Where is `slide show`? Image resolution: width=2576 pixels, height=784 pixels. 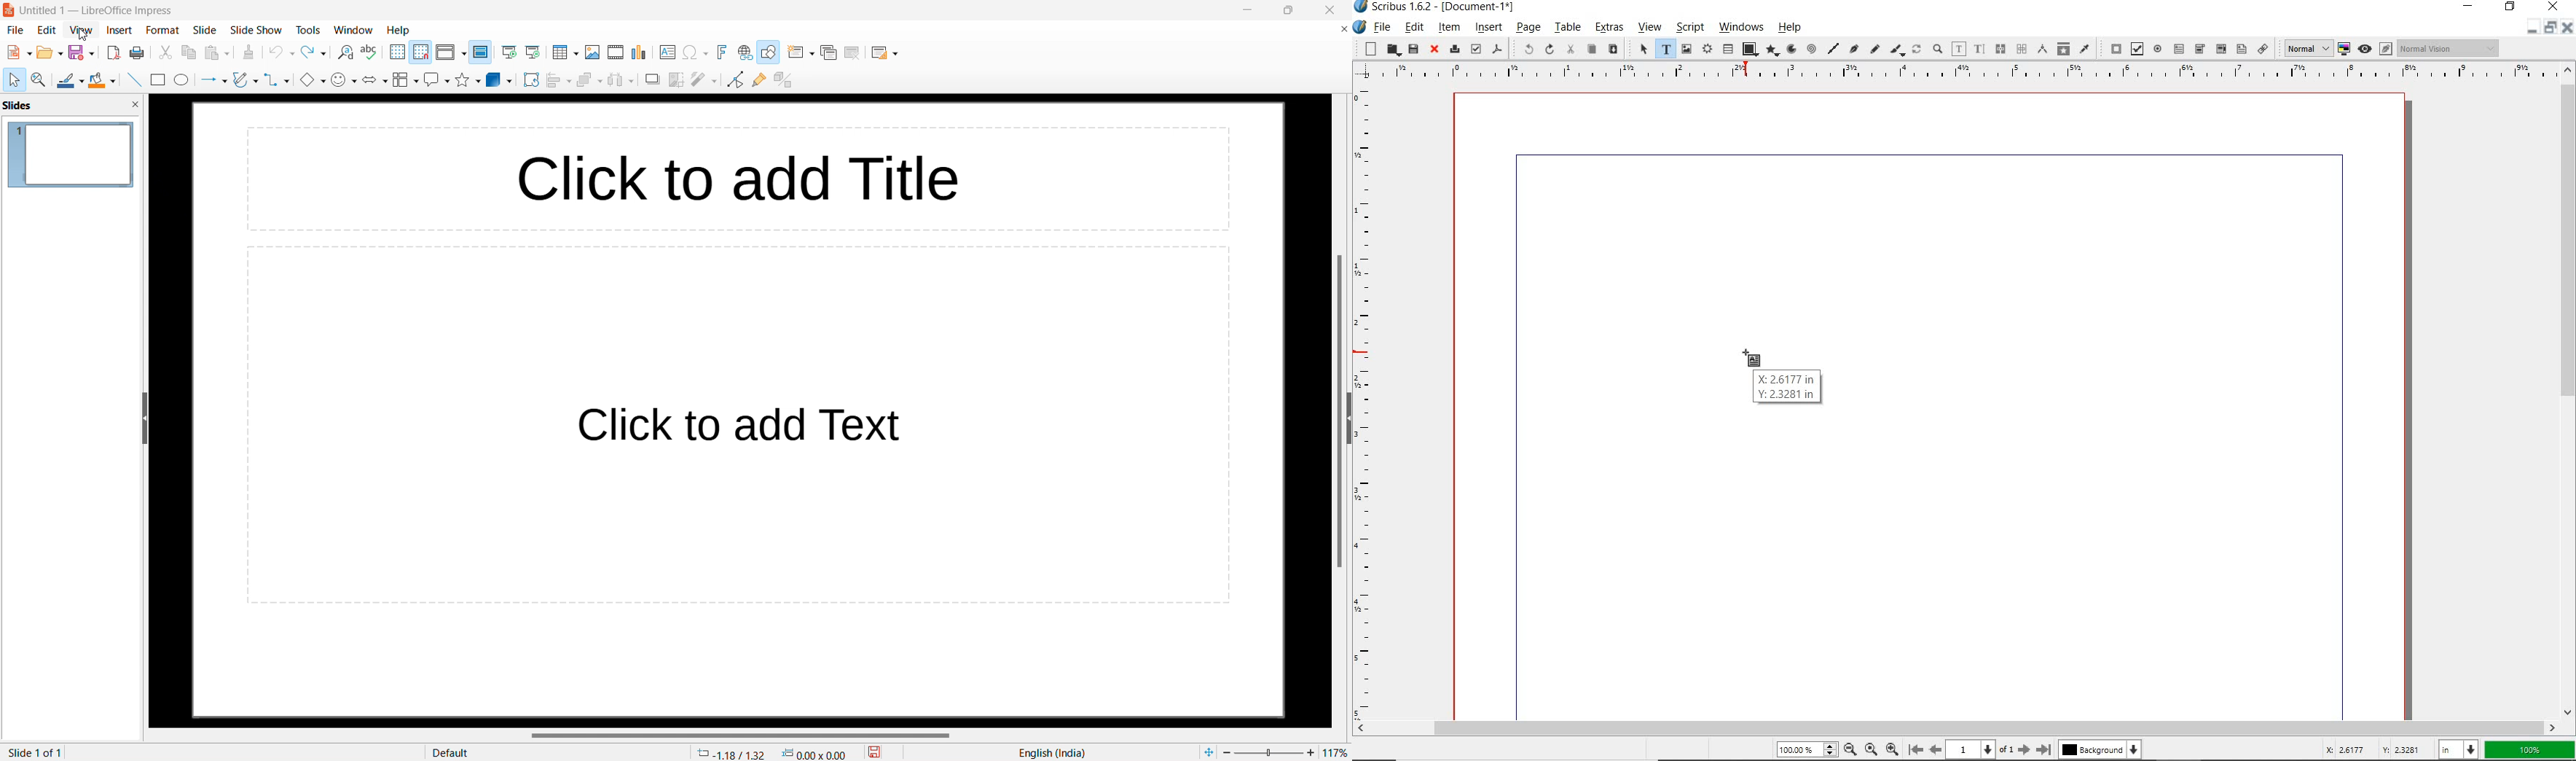 slide show is located at coordinates (256, 30).